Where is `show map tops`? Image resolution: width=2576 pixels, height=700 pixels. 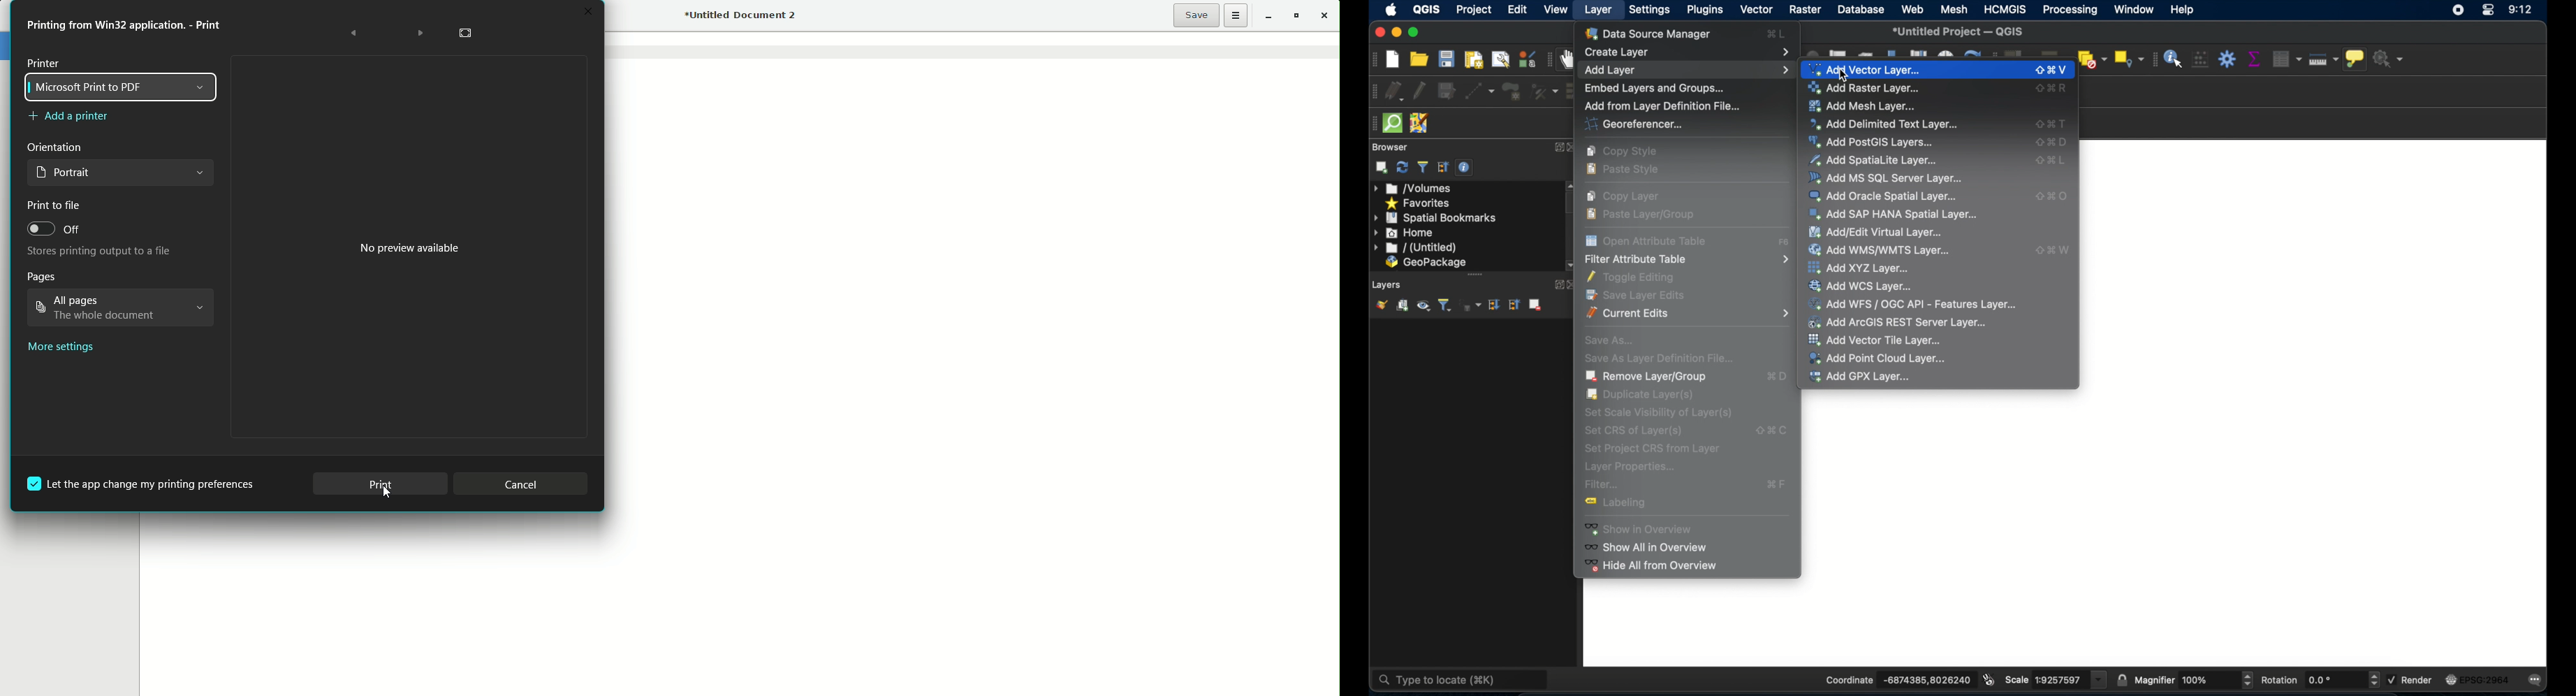
show map tops is located at coordinates (2358, 59).